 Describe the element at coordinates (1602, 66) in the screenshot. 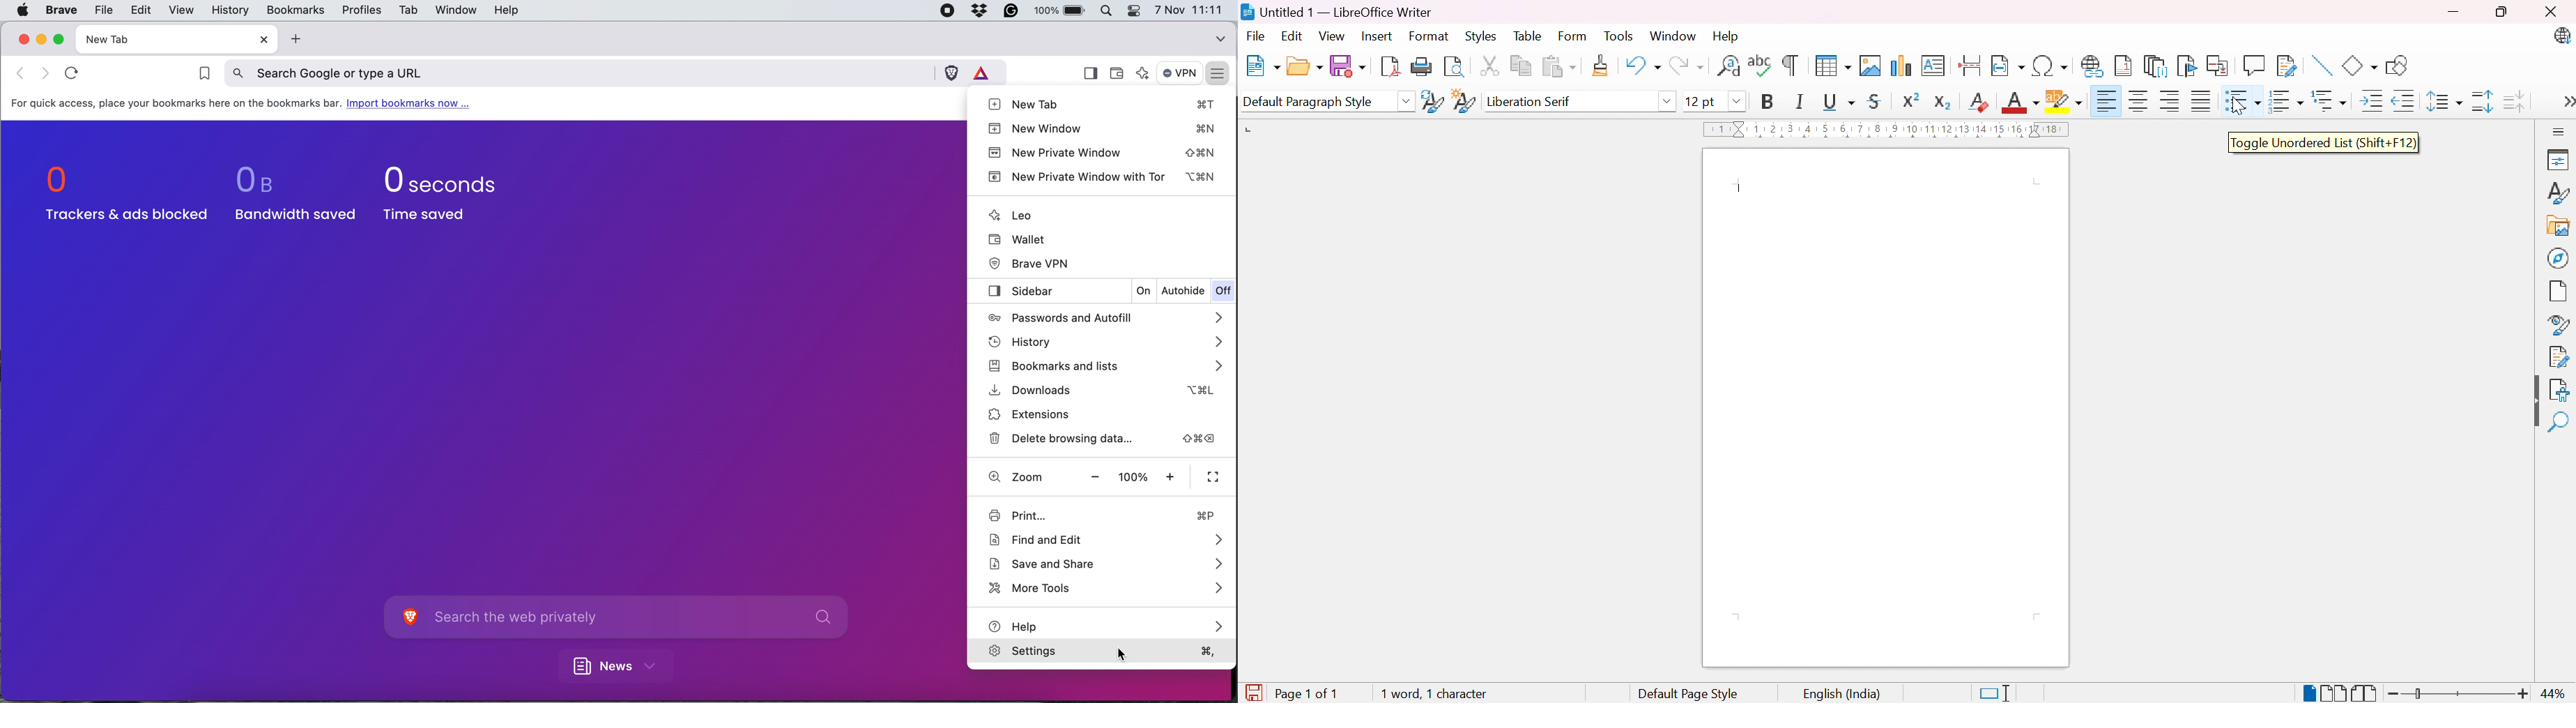

I see `Clone formatting` at that location.